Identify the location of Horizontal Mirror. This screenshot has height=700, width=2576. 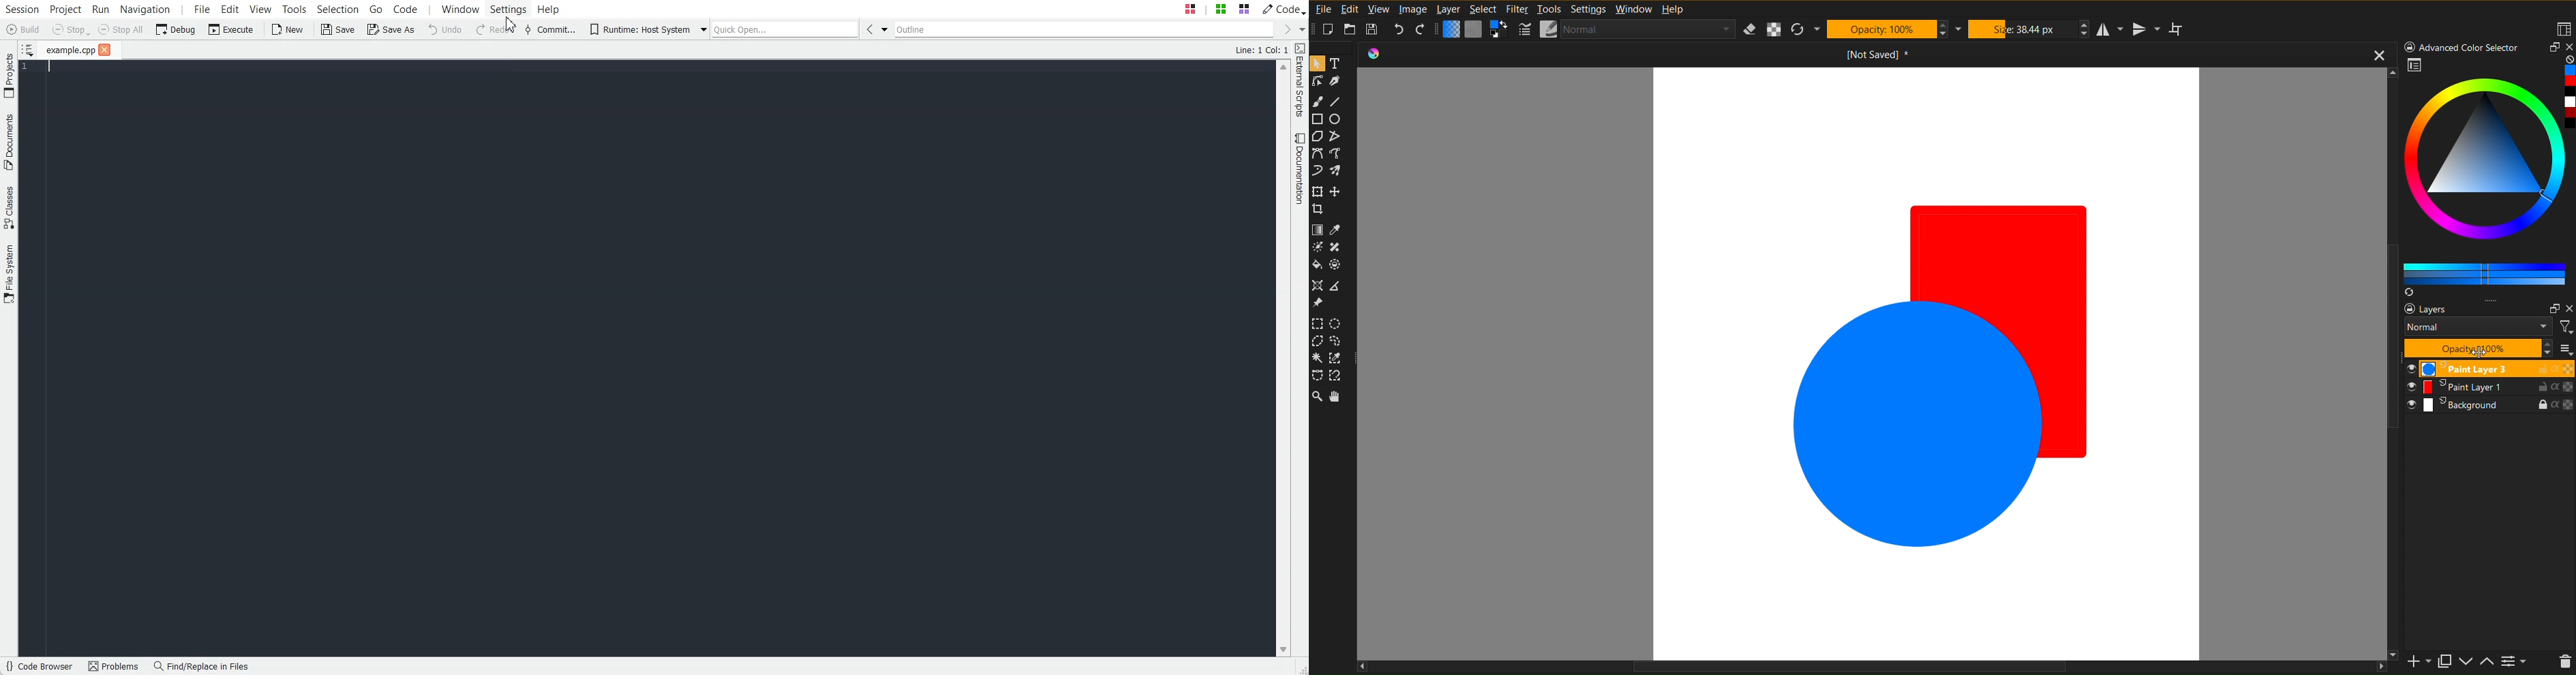
(2110, 28).